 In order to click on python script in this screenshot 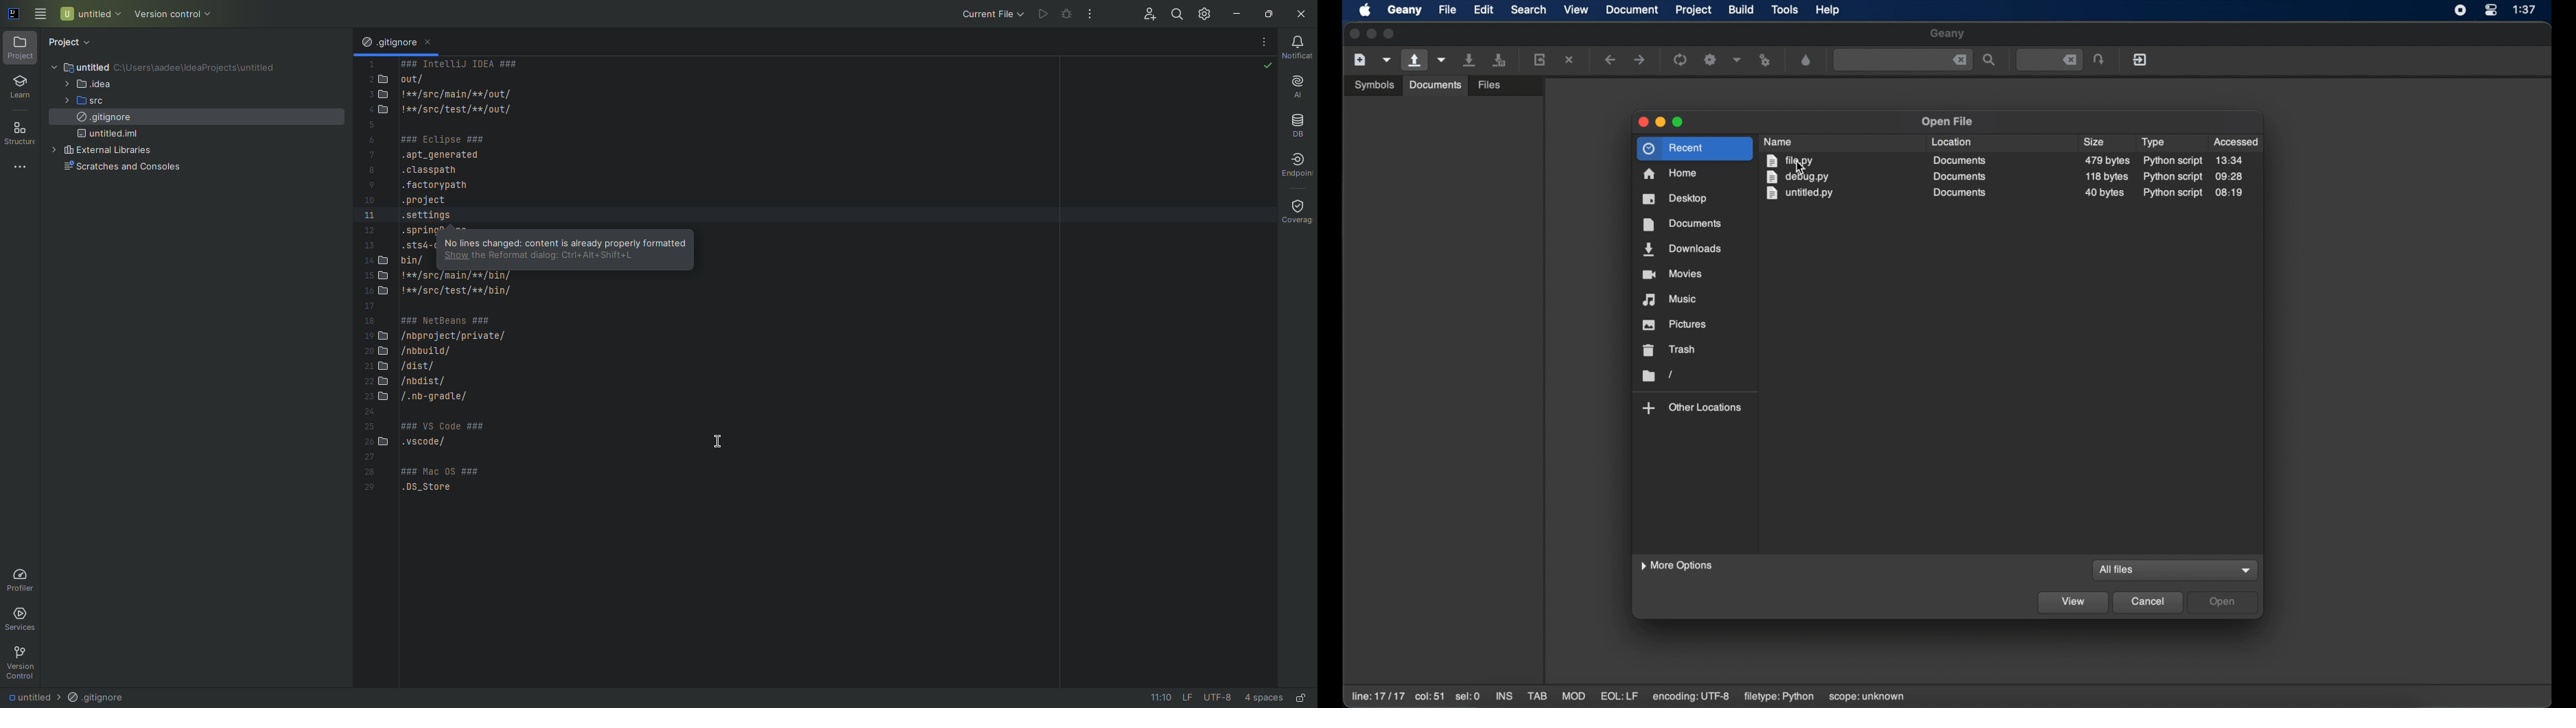, I will do `click(2174, 161)`.